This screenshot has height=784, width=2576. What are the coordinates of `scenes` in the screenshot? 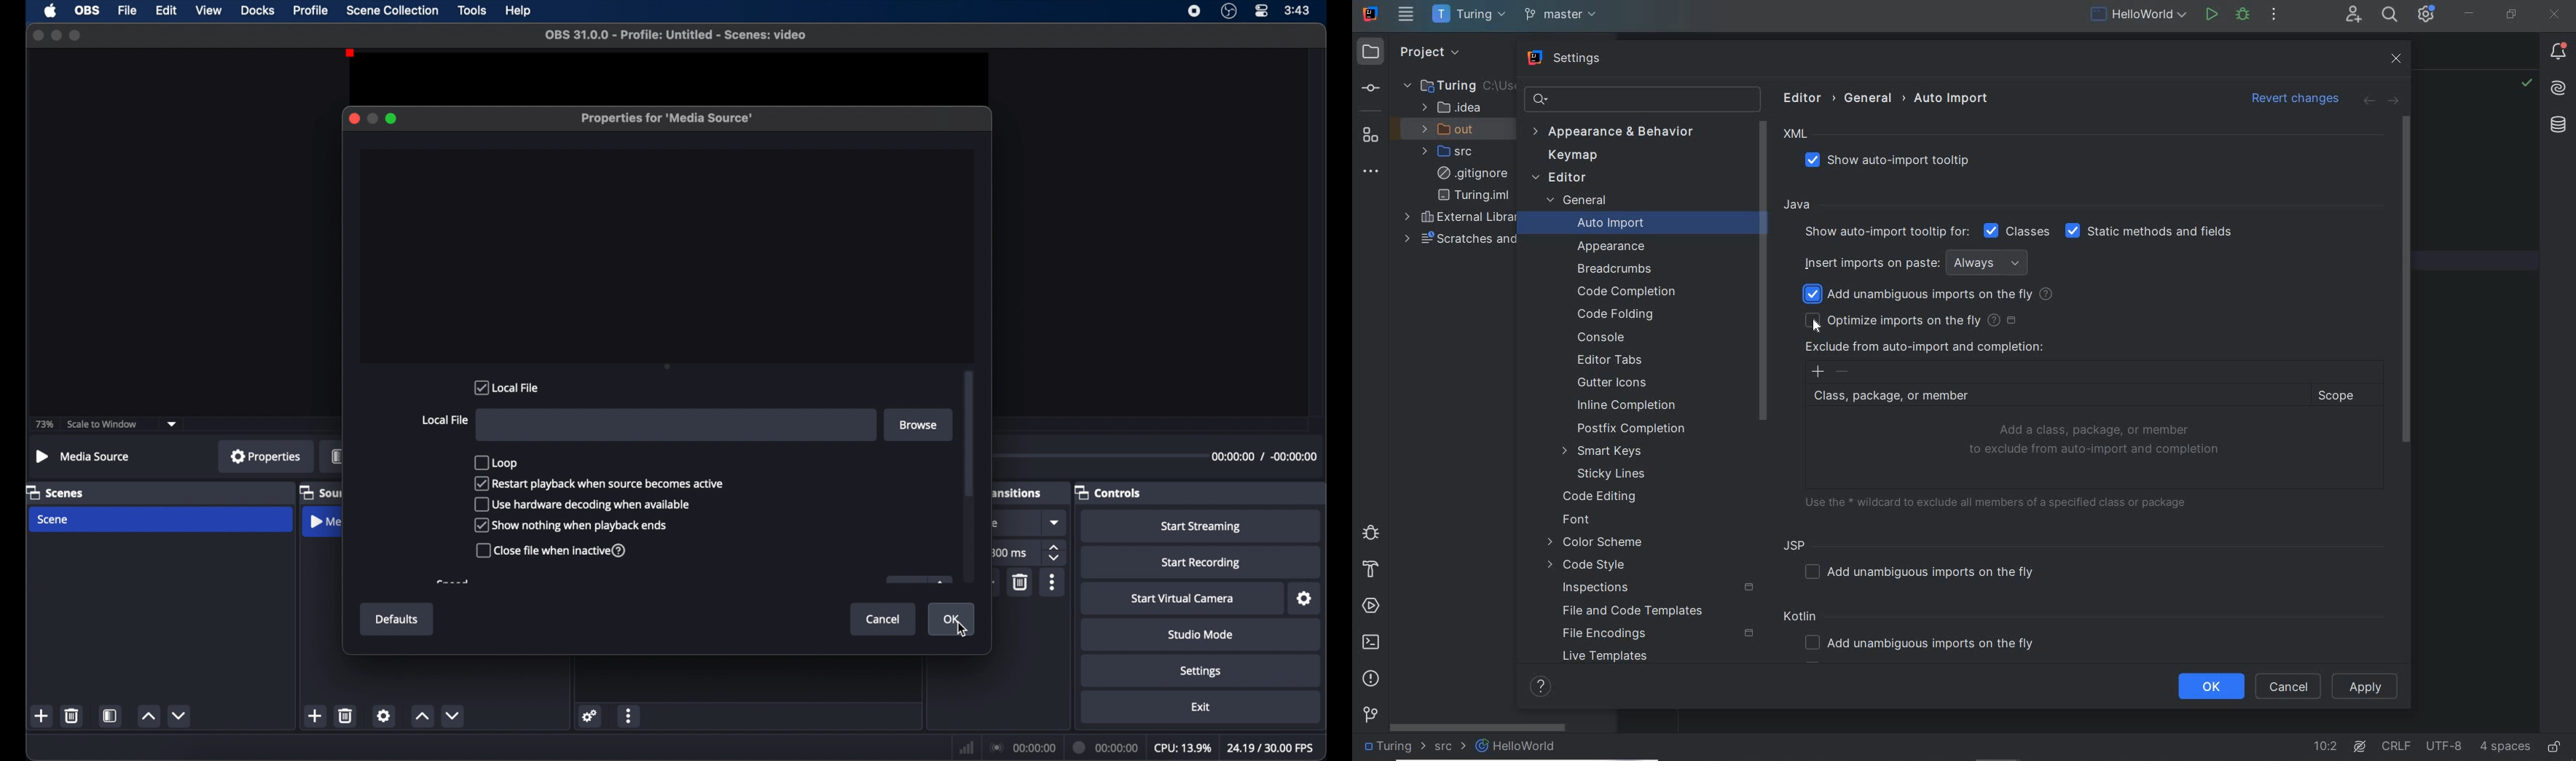 It's located at (55, 492).